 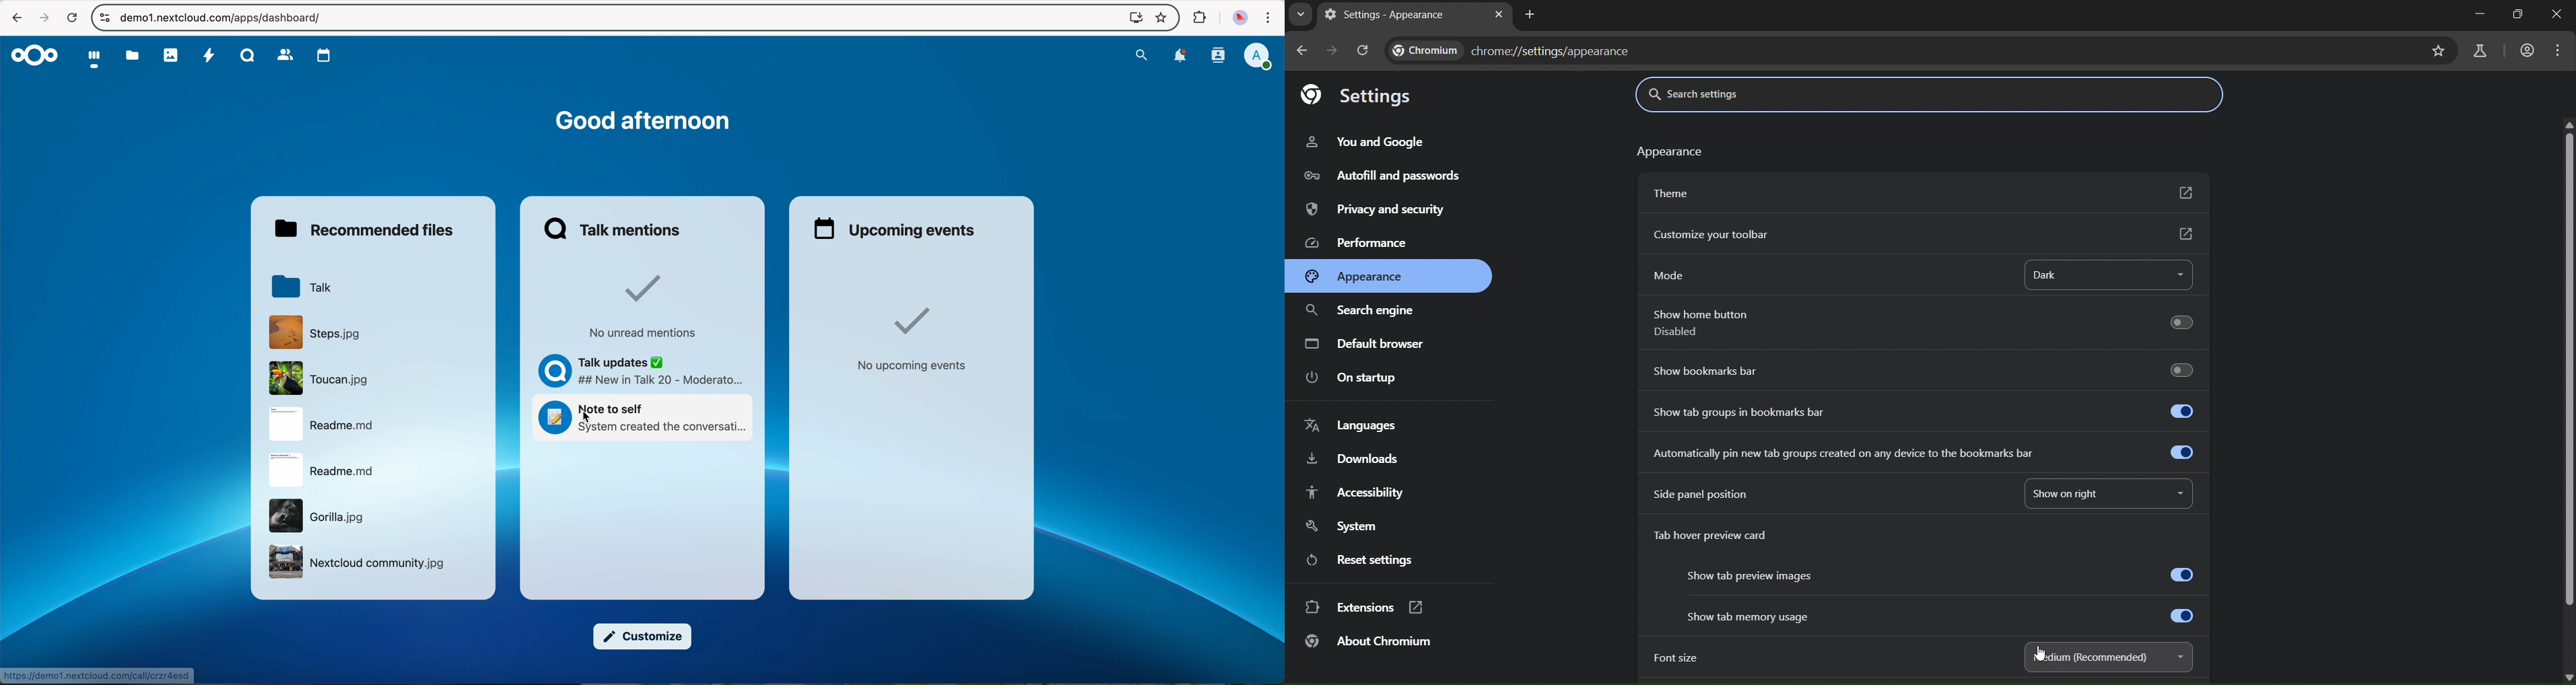 I want to click on notifications, so click(x=1183, y=57).